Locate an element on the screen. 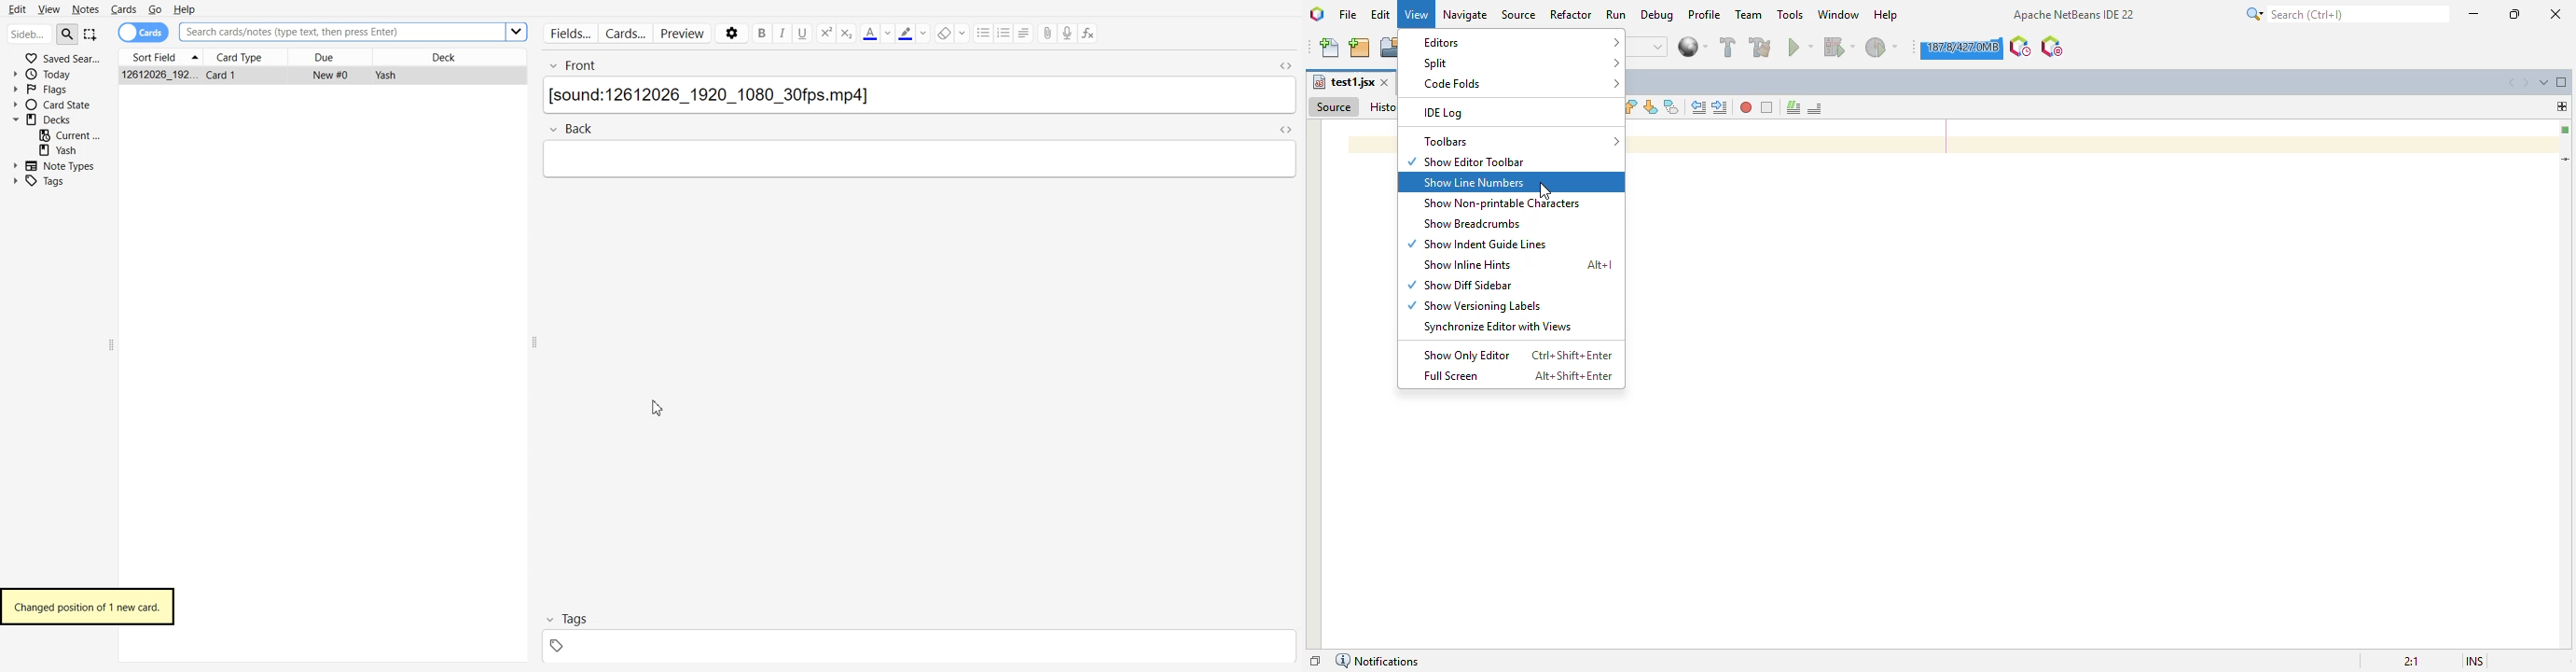 This screenshot has height=672, width=2576. Settings is located at coordinates (731, 34).